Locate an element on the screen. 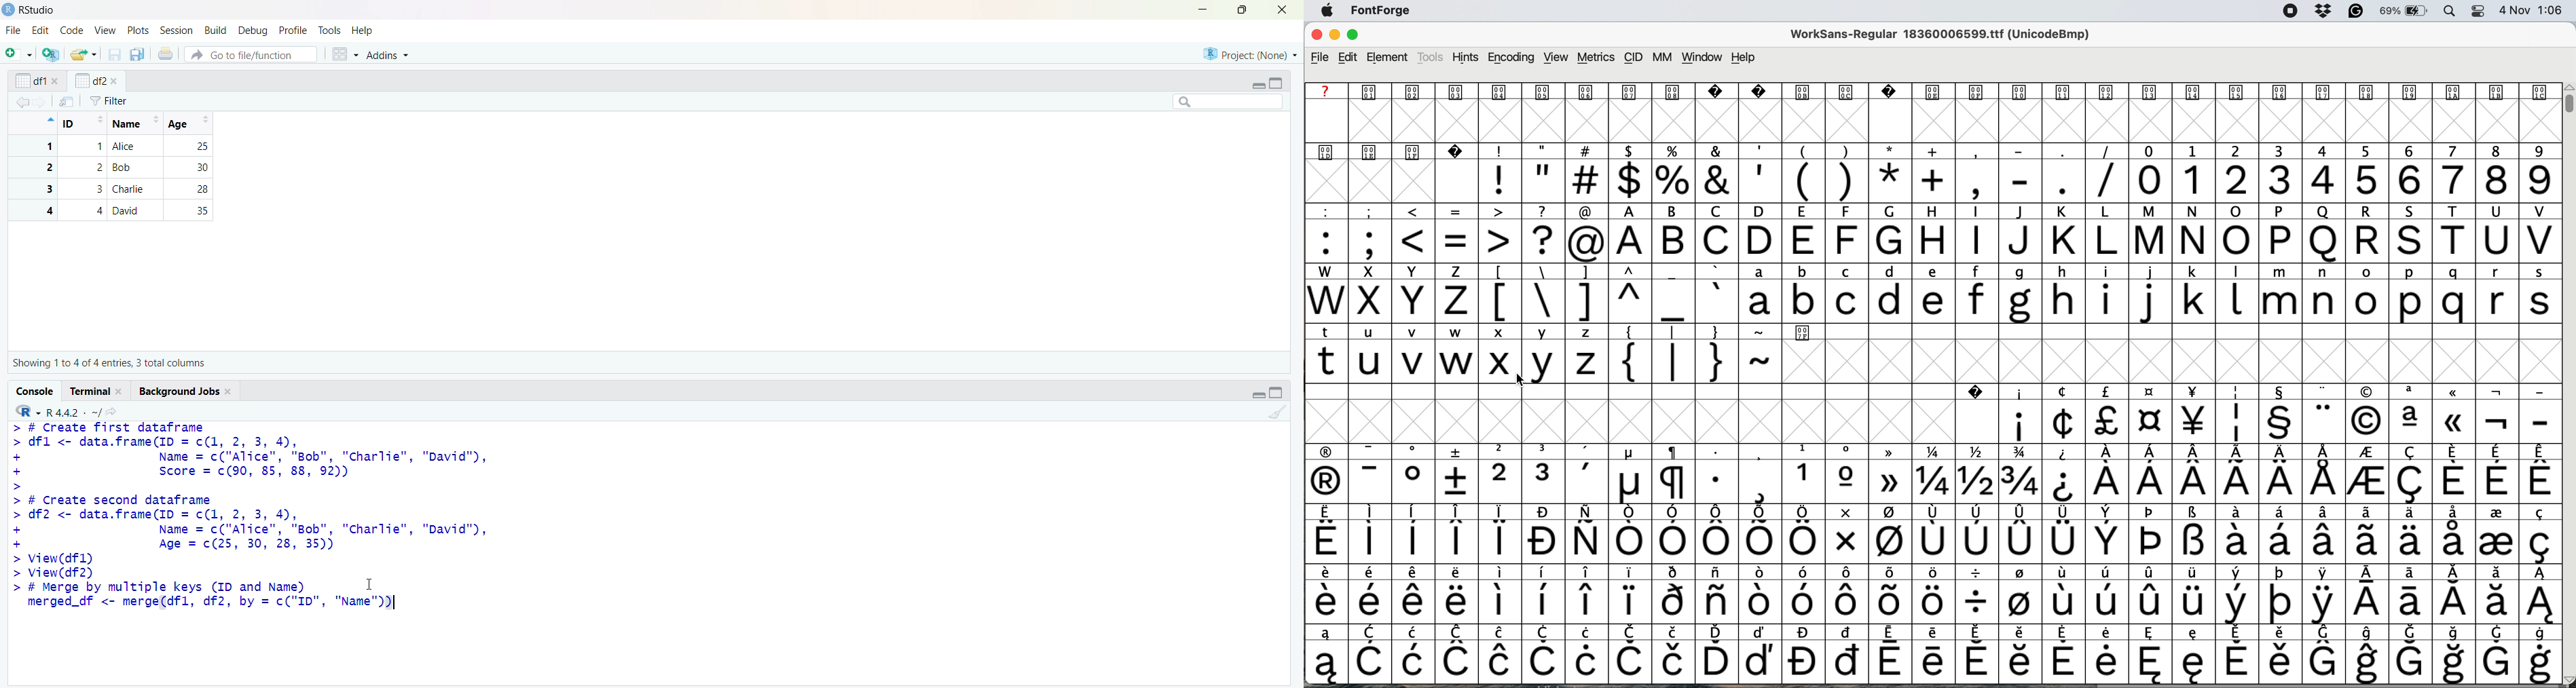  Console is located at coordinates (36, 391).